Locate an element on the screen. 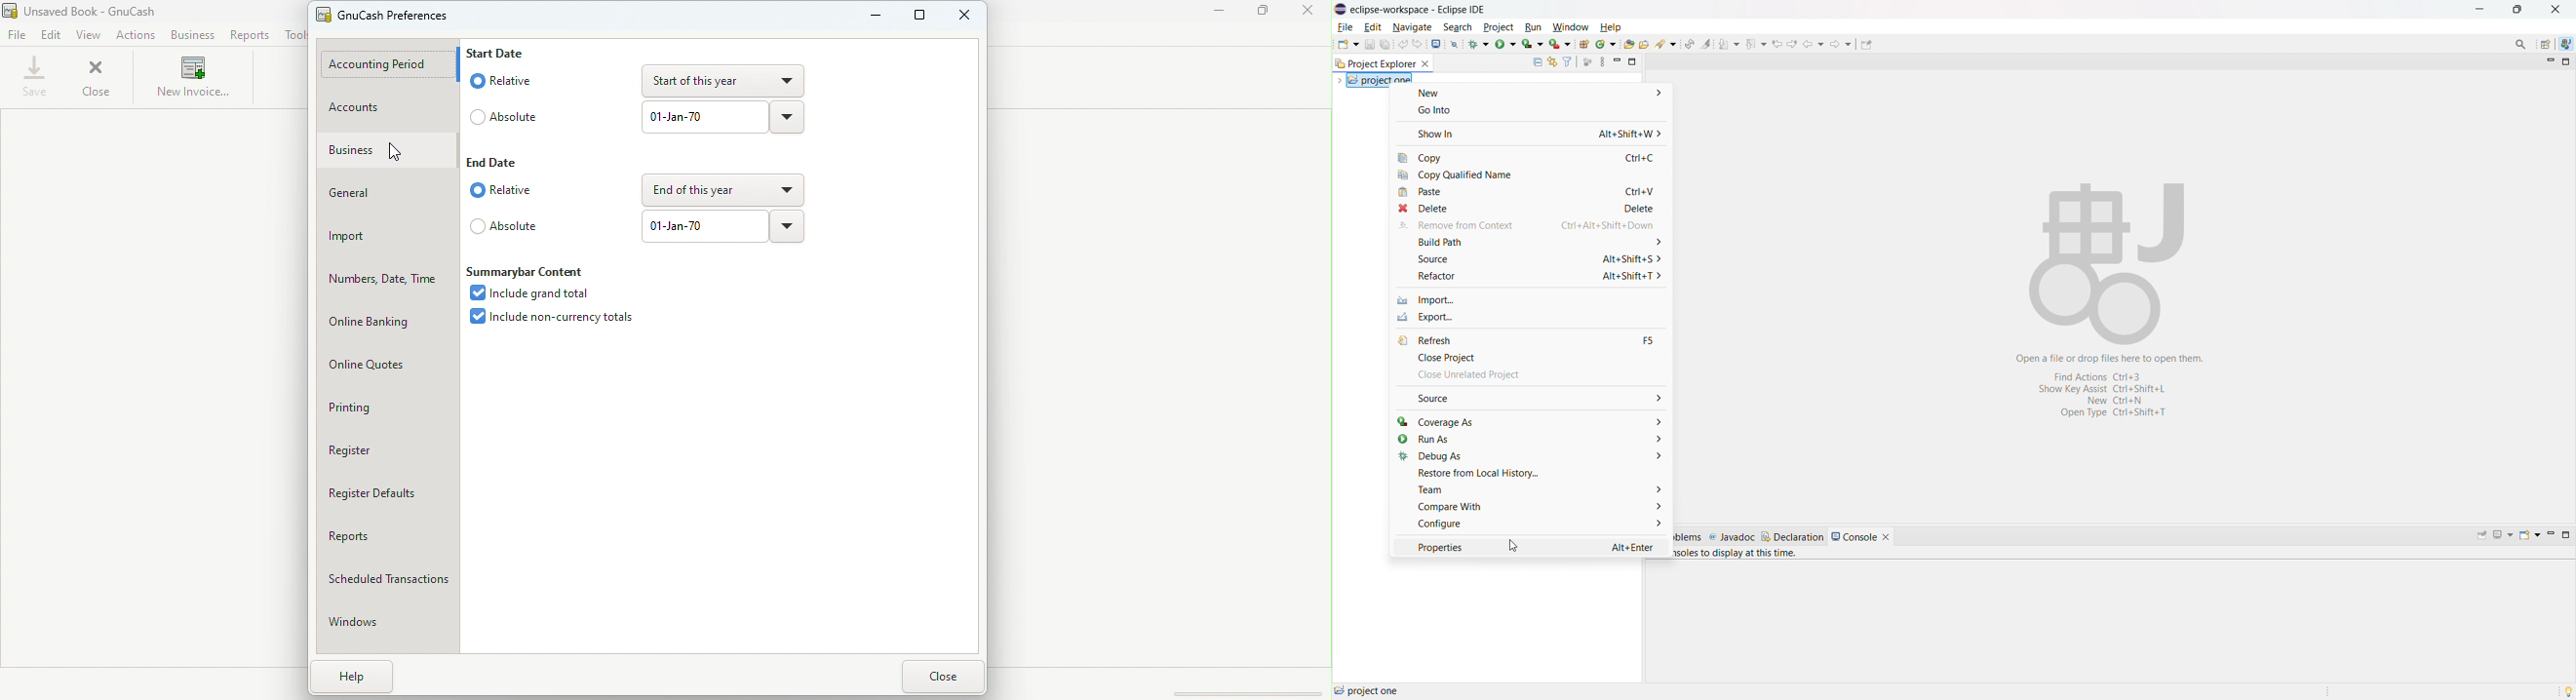 The image size is (2576, 700). Maximize is located at coordinates (919, 21).